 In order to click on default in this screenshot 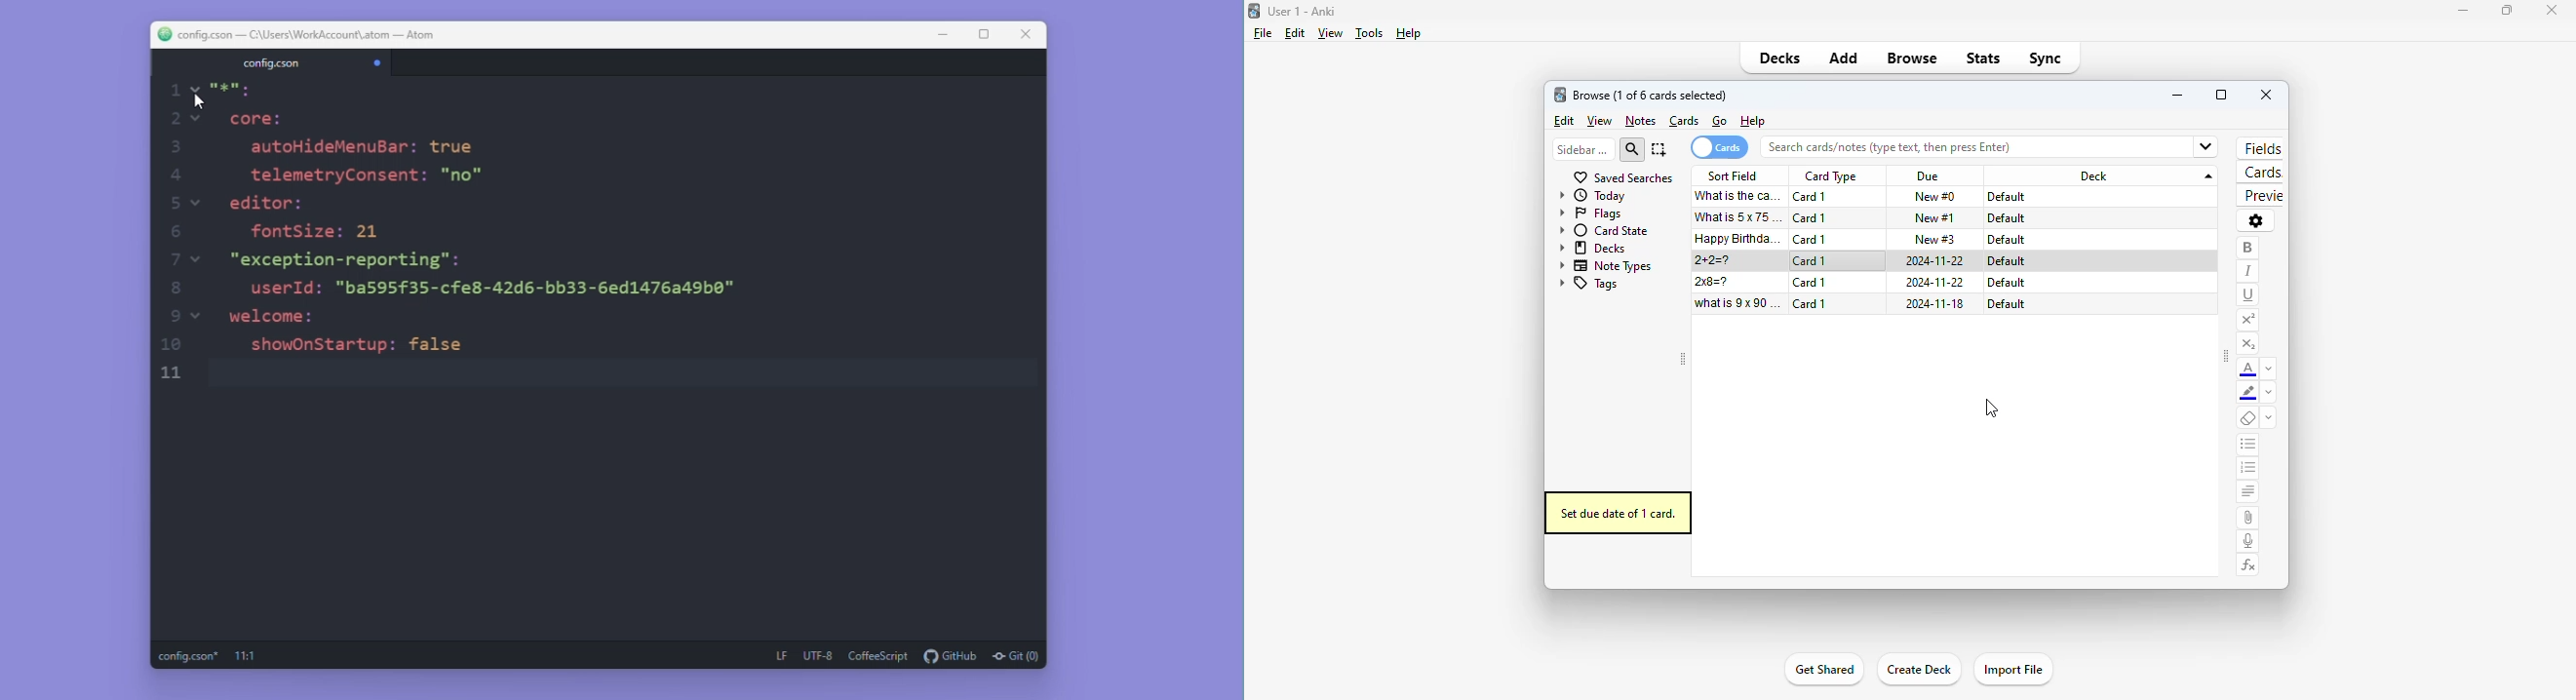, I will do `click(2006, 261)`.